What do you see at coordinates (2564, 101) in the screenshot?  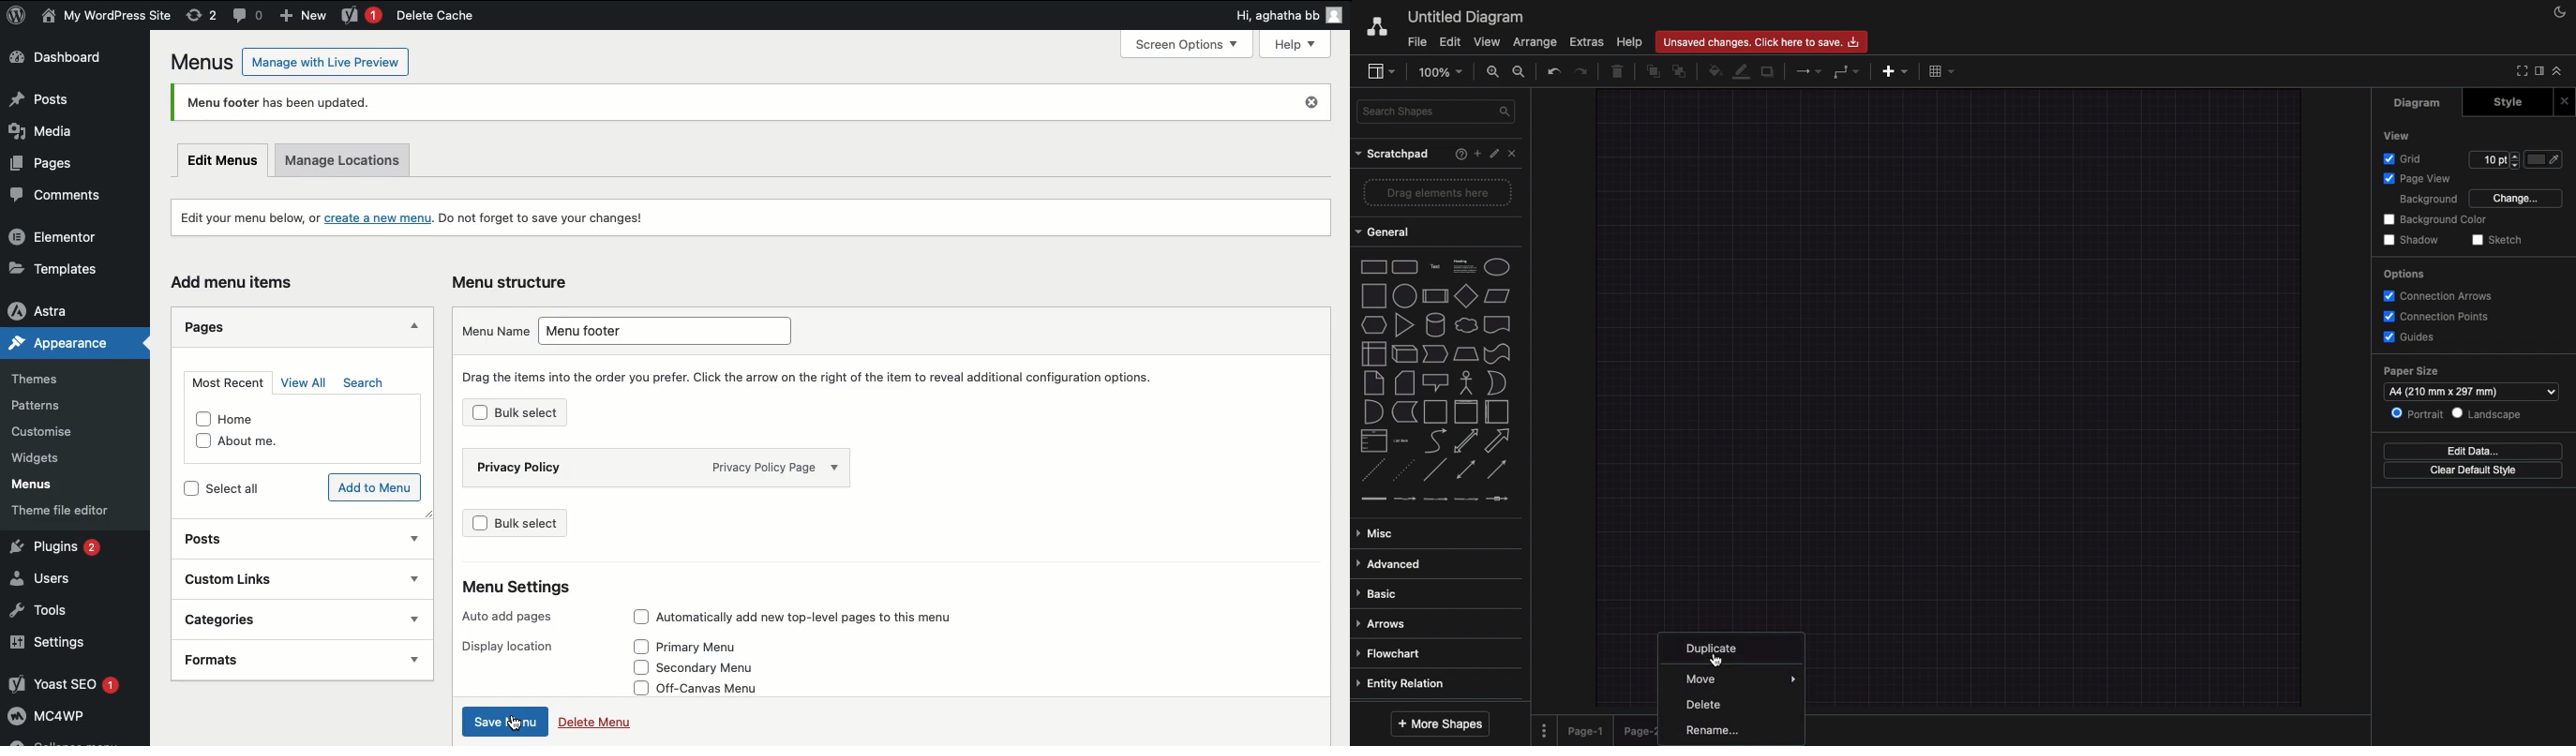 I see `Close` at bounding box center [2564, 101].